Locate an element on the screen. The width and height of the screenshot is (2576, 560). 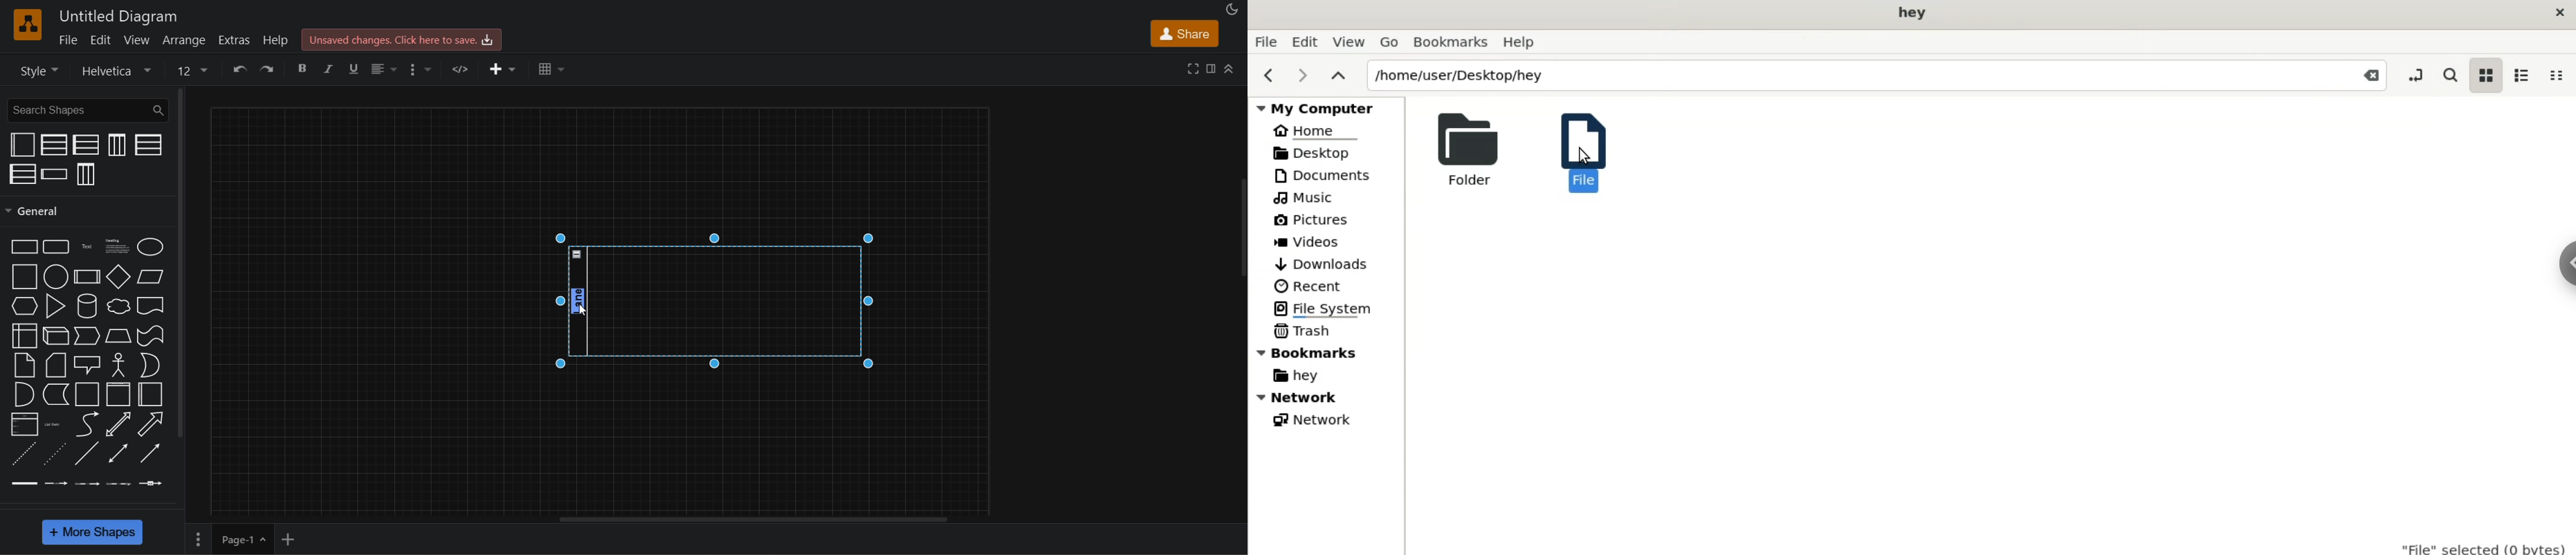
help is located at coordinates (279, 42).